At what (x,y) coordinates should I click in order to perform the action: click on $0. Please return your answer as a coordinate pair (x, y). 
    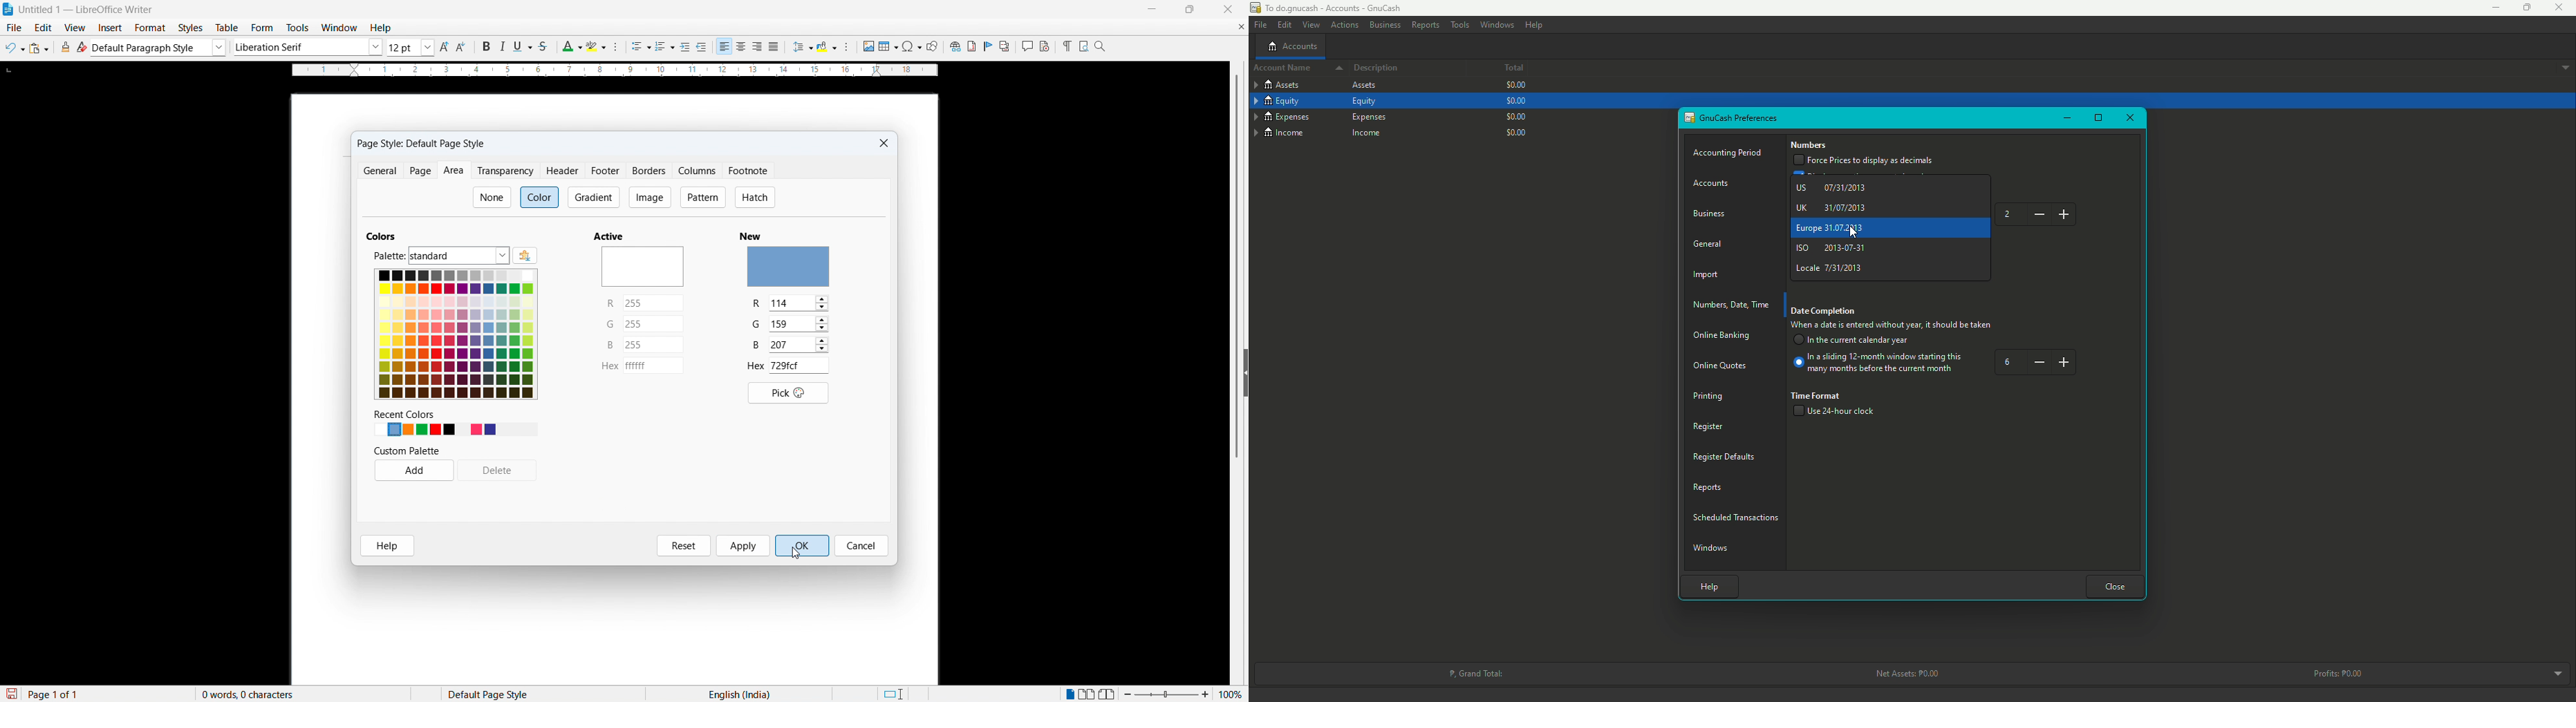
    Looking at the image, I should click on (1515, 115).